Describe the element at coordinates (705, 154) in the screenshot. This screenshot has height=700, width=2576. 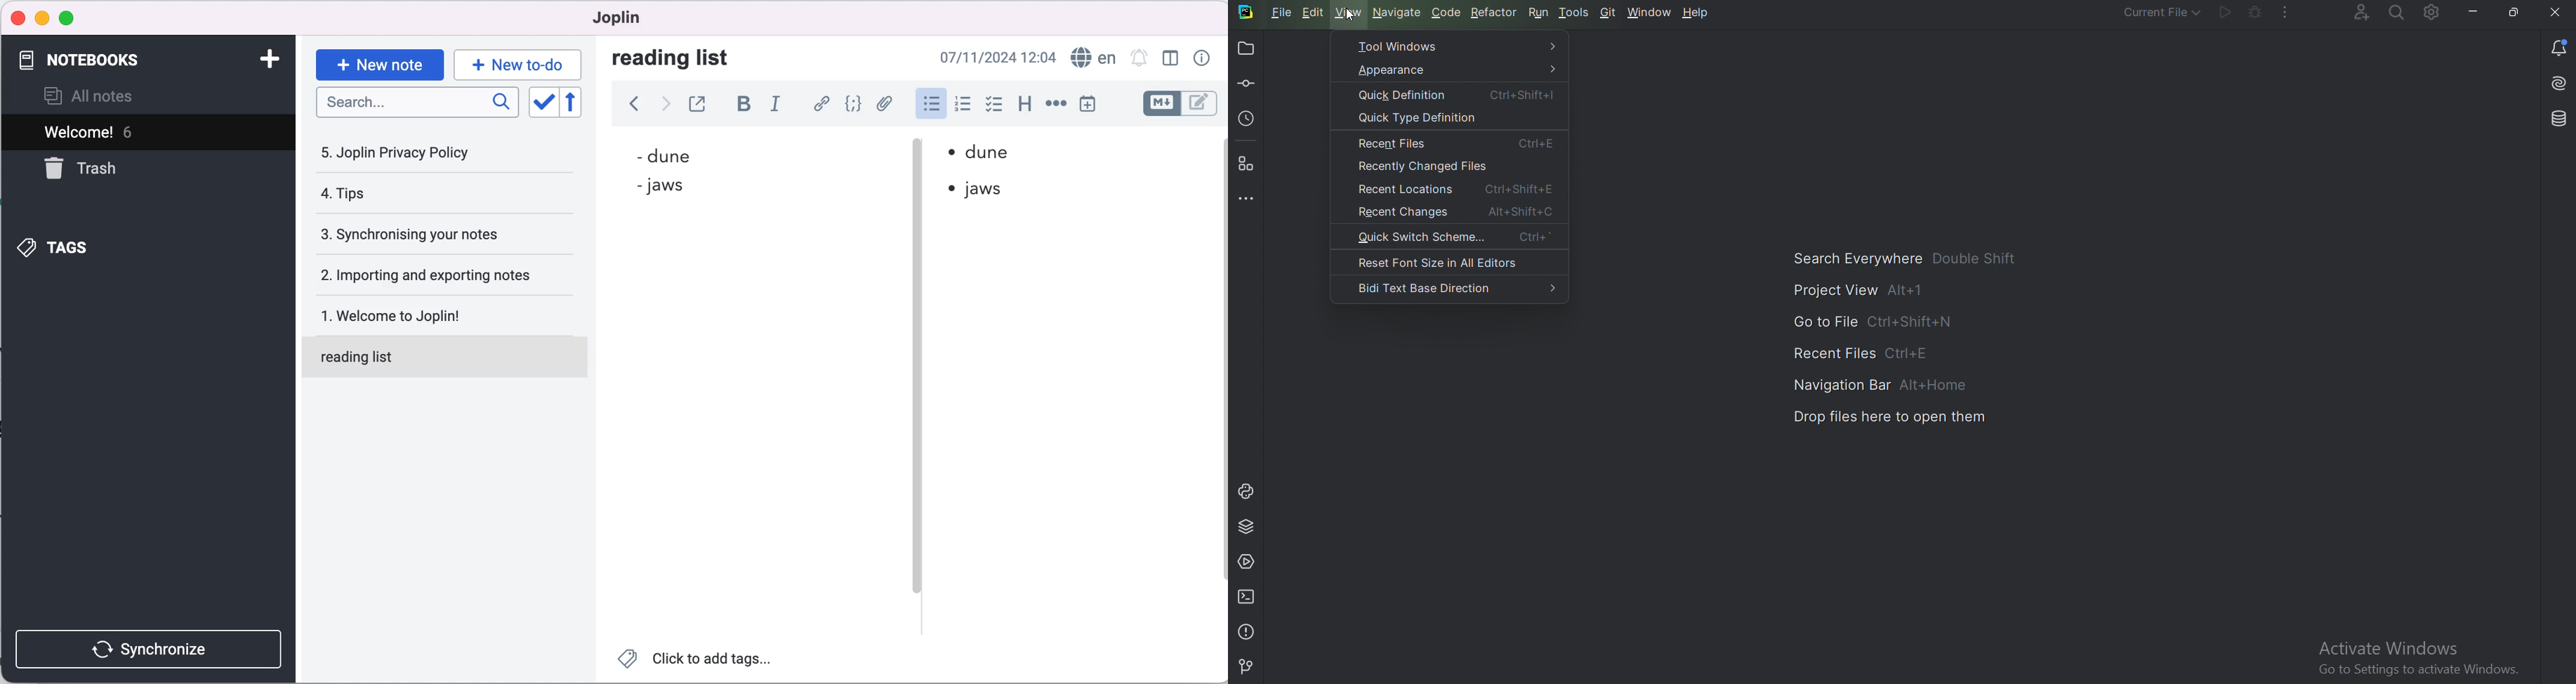
I see `dune` at that location.